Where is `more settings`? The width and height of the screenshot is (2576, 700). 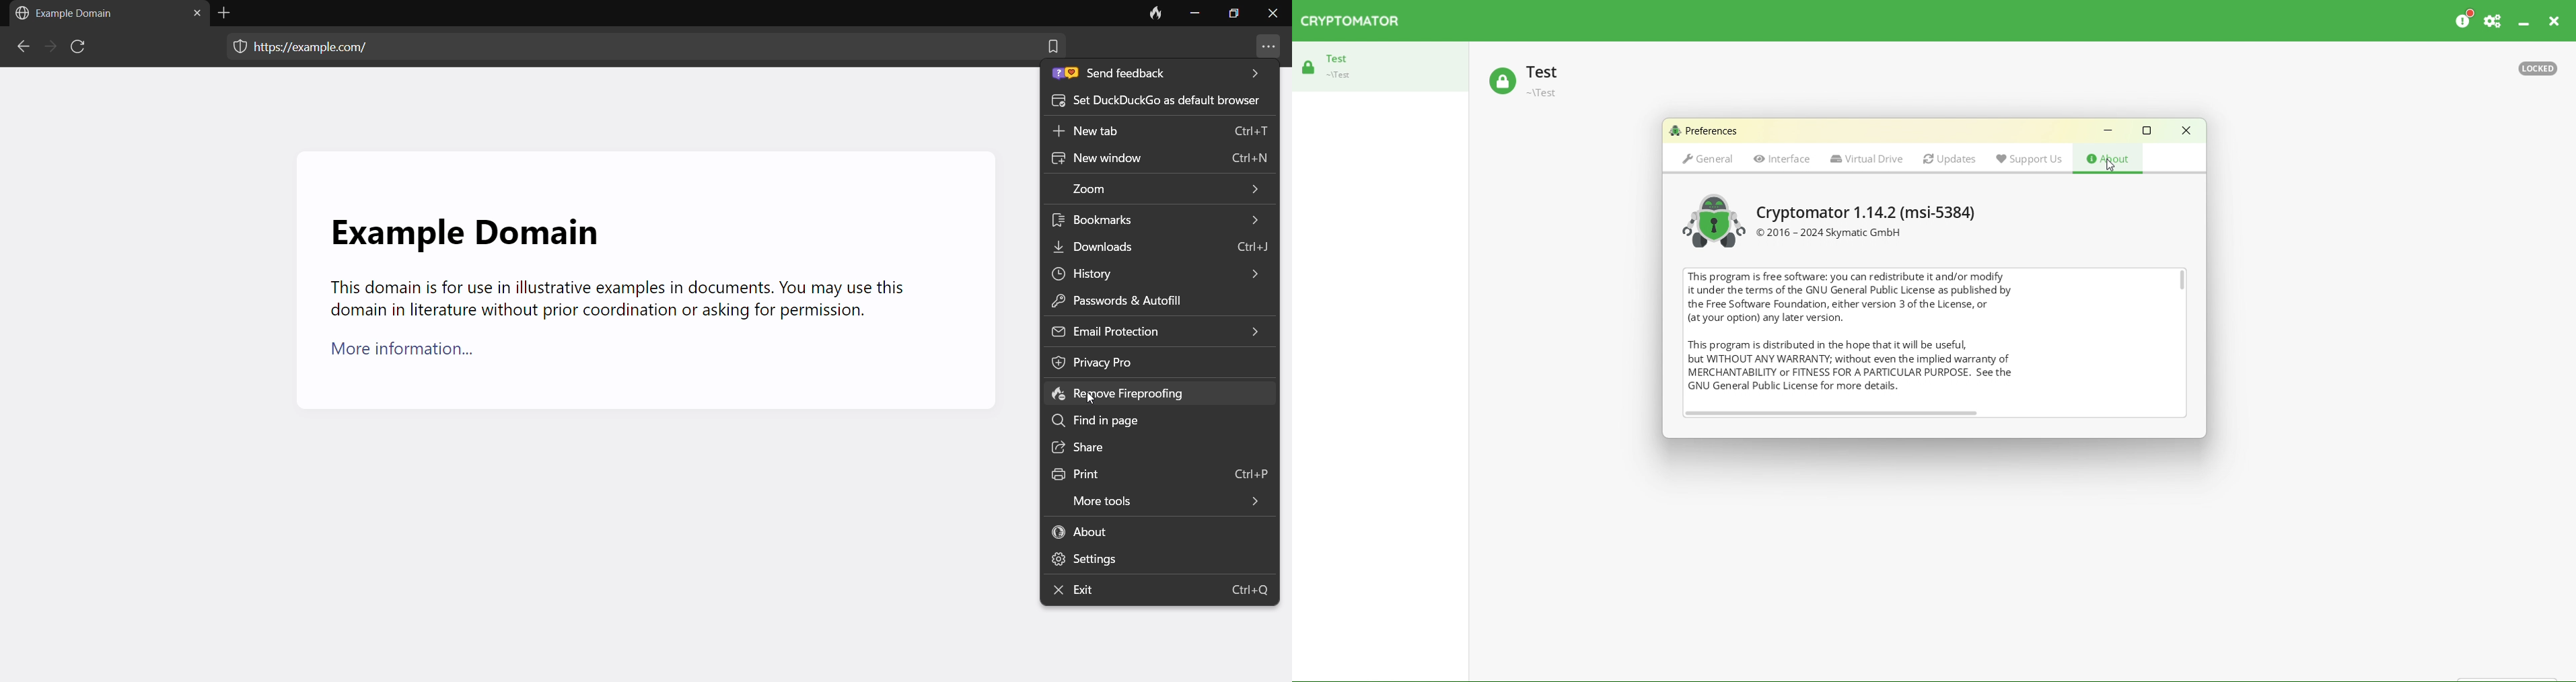 more settings is located at coordinates (1268, 48).